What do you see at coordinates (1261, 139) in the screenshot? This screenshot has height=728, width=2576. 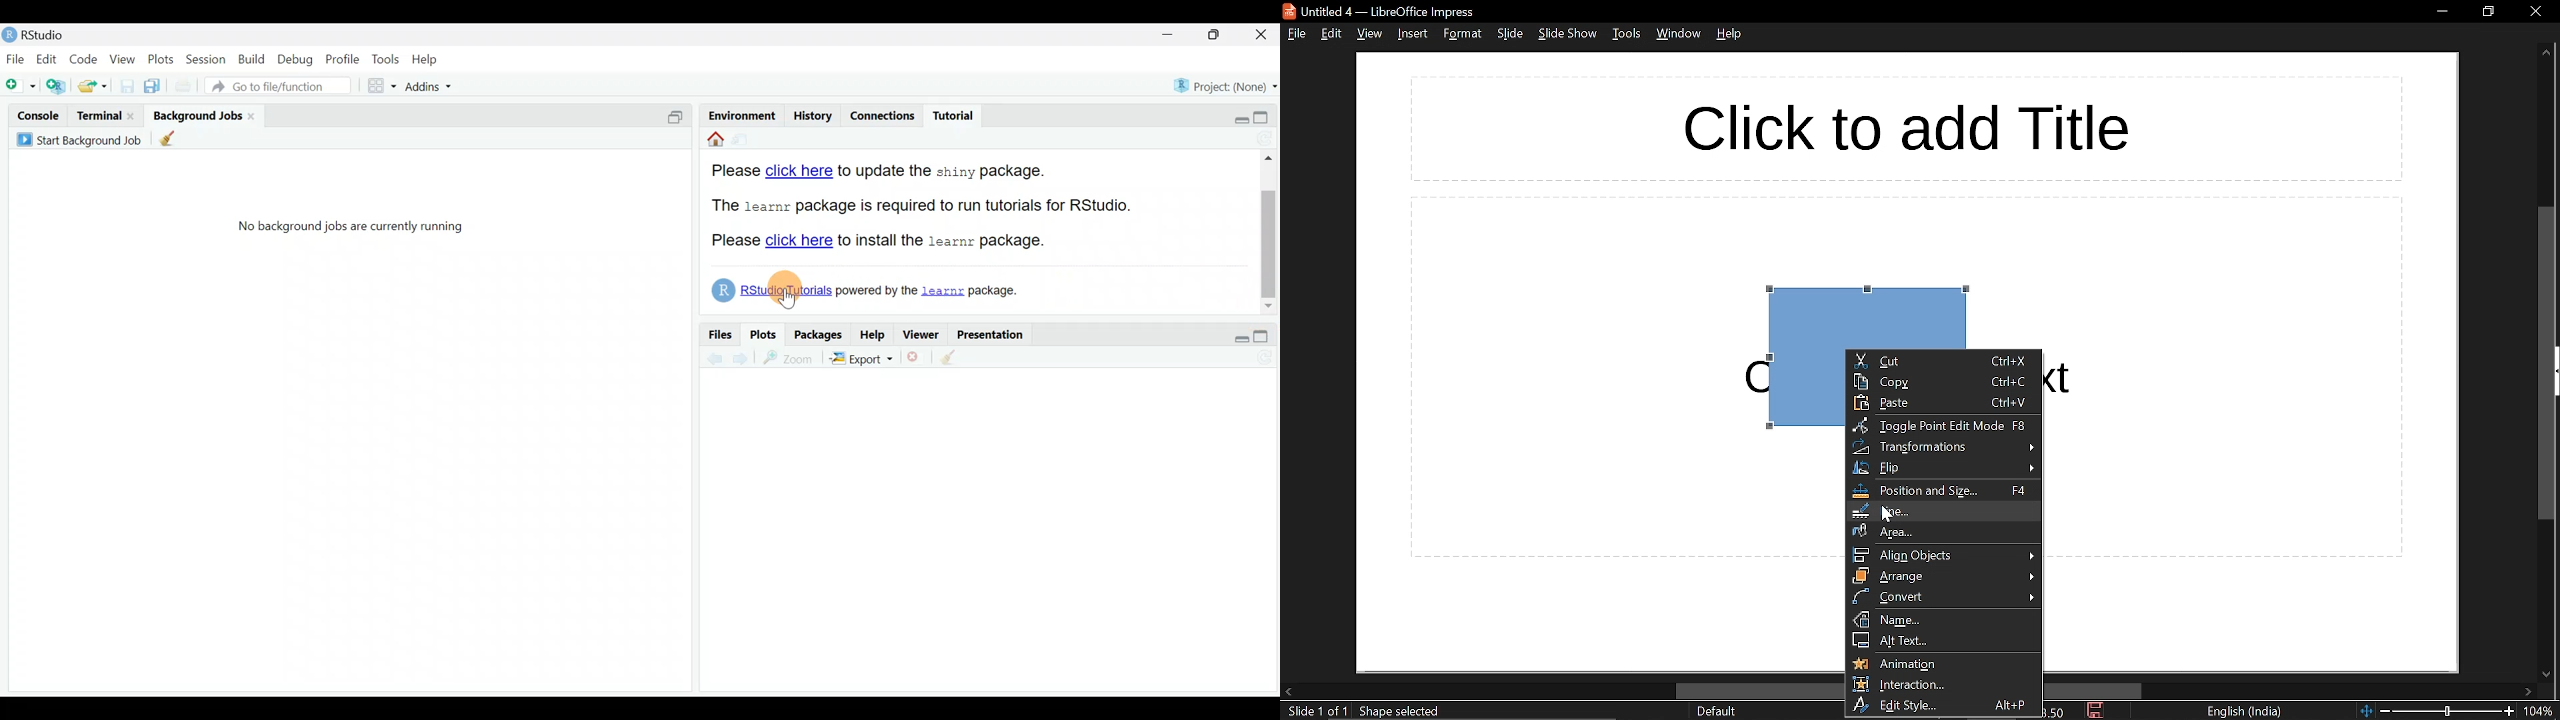 I see `Refresh tutorial` at bounding box center [1261, 139].